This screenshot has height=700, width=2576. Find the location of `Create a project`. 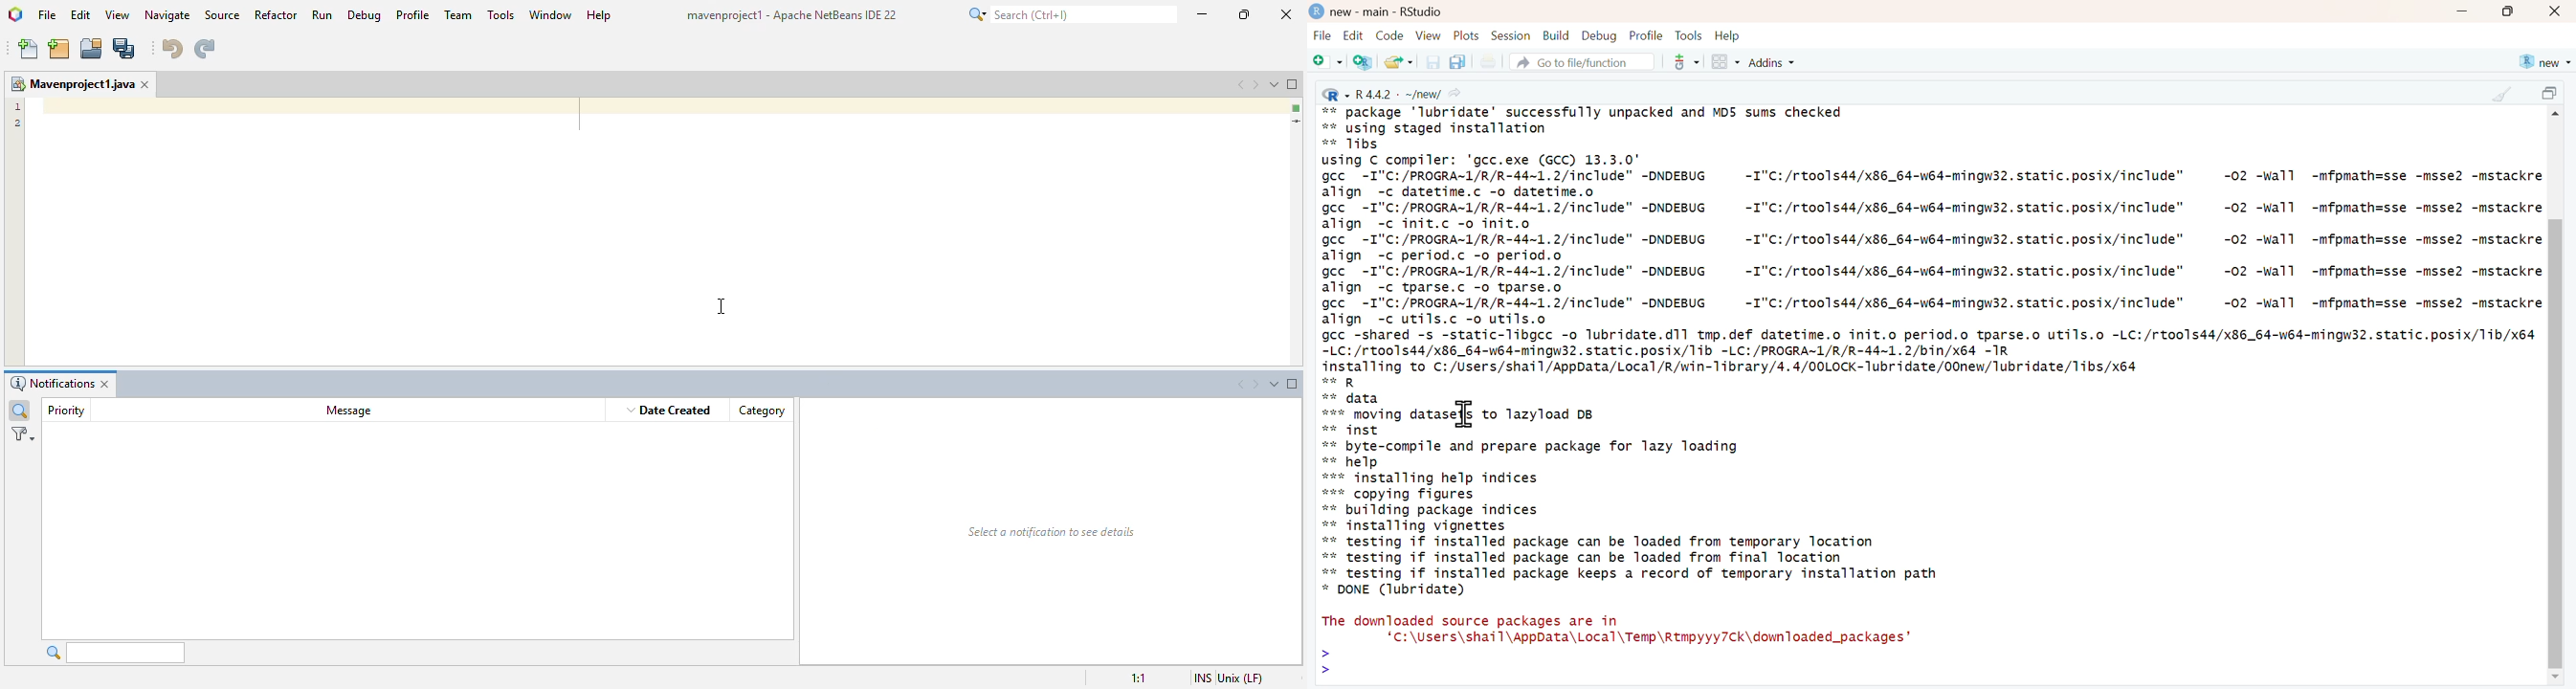

Create a project is located at coordinates (1364, 62).